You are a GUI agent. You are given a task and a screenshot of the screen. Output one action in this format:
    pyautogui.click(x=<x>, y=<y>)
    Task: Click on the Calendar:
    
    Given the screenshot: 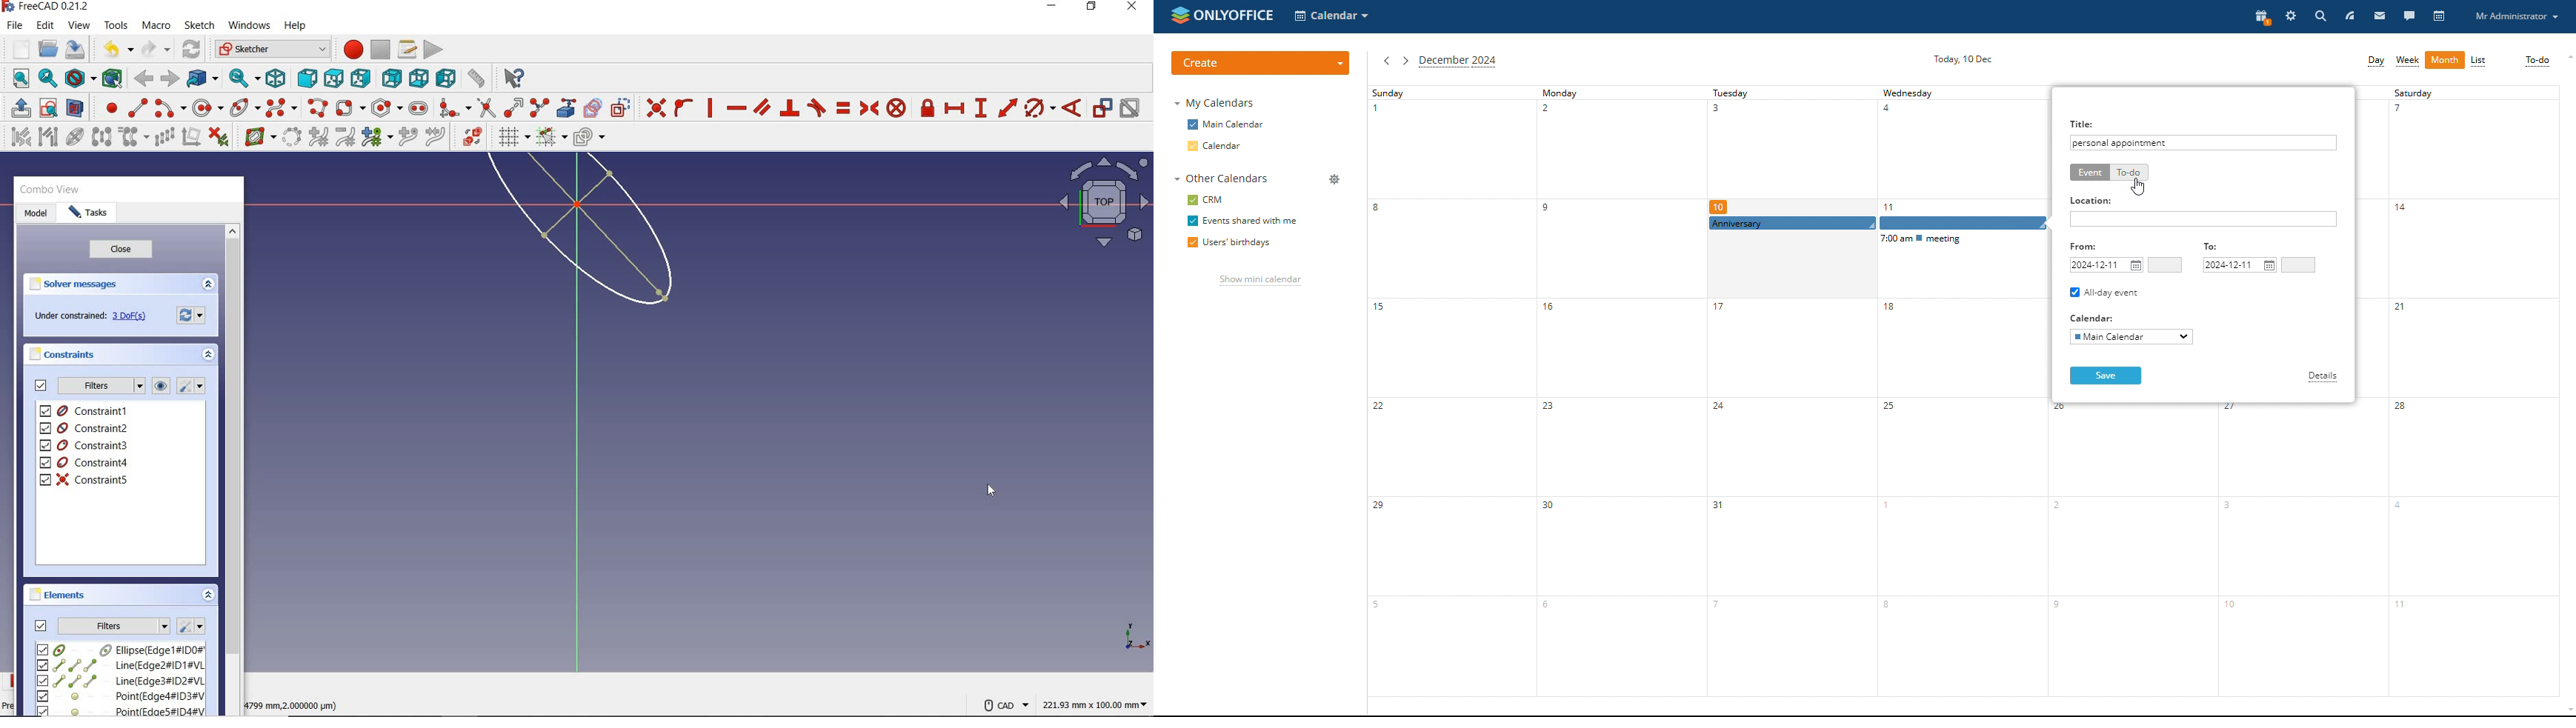 What is the action you would take?
    pyautogui.click(x=2094, y=317)
    